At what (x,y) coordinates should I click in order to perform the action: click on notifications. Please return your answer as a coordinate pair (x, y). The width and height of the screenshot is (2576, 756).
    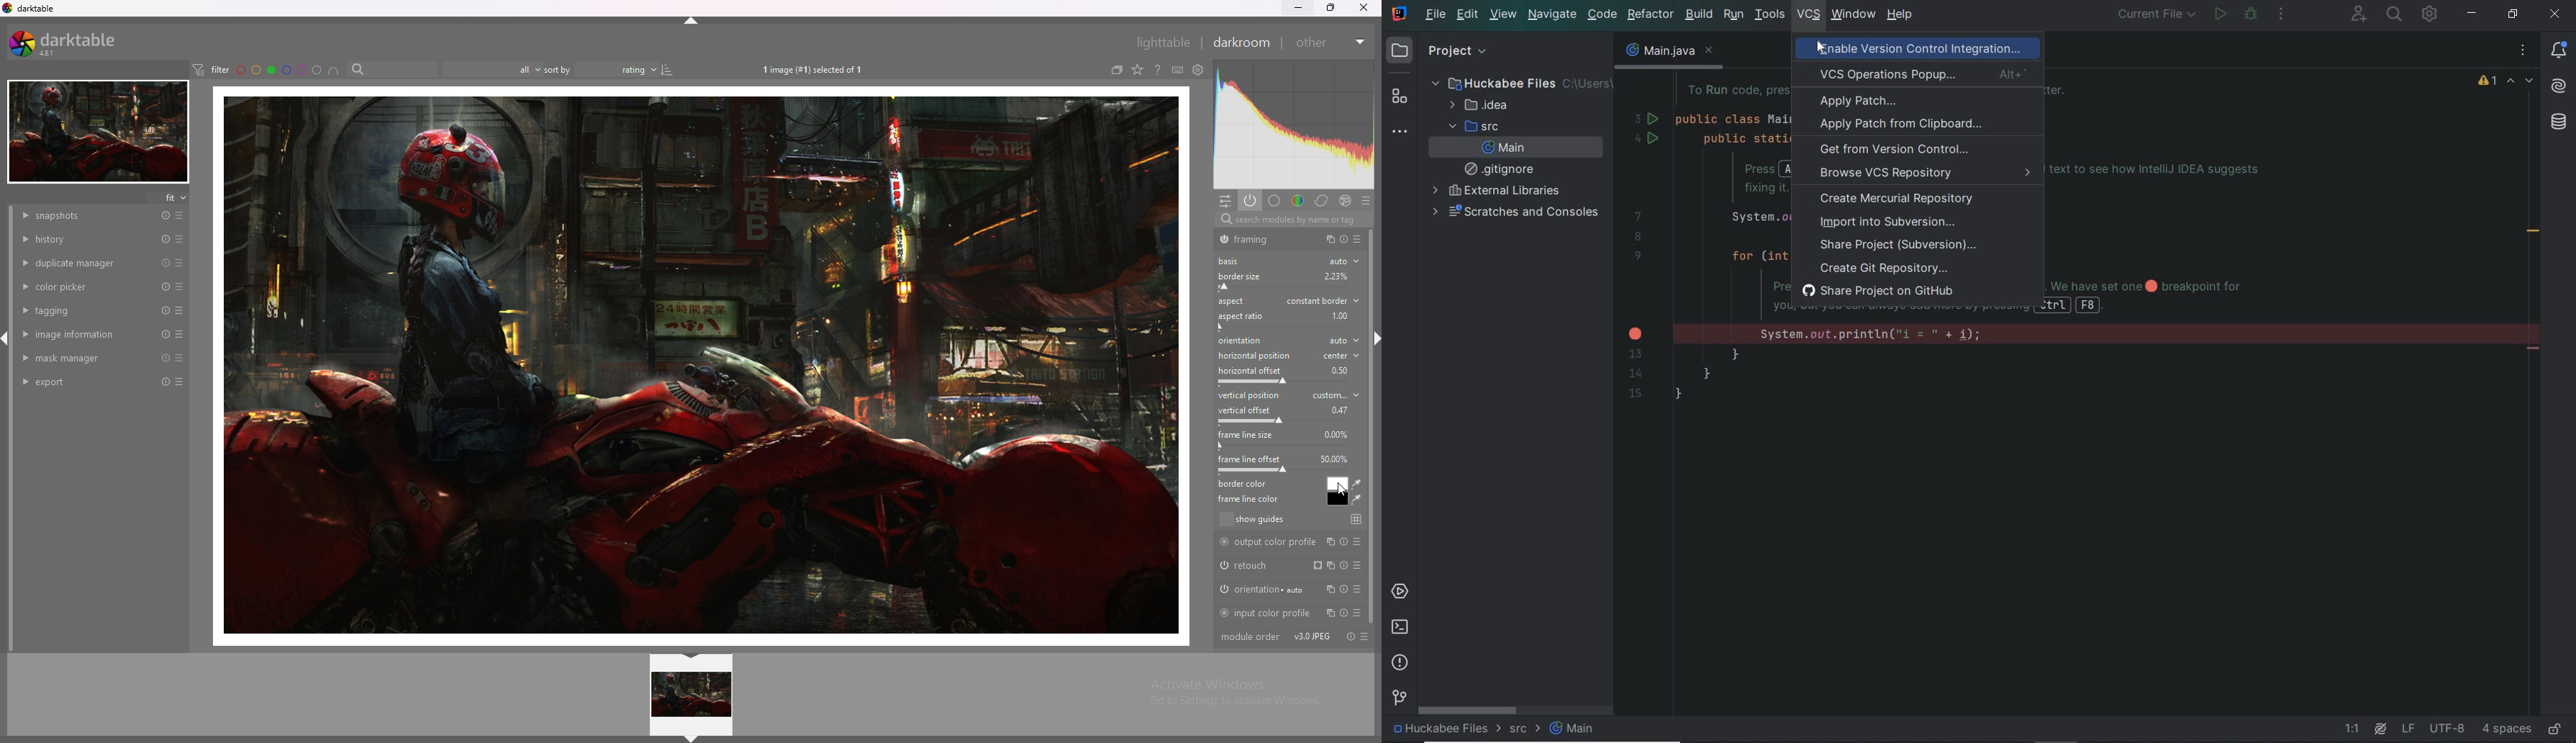
    Looking at the image, I should click on (2562, 51).